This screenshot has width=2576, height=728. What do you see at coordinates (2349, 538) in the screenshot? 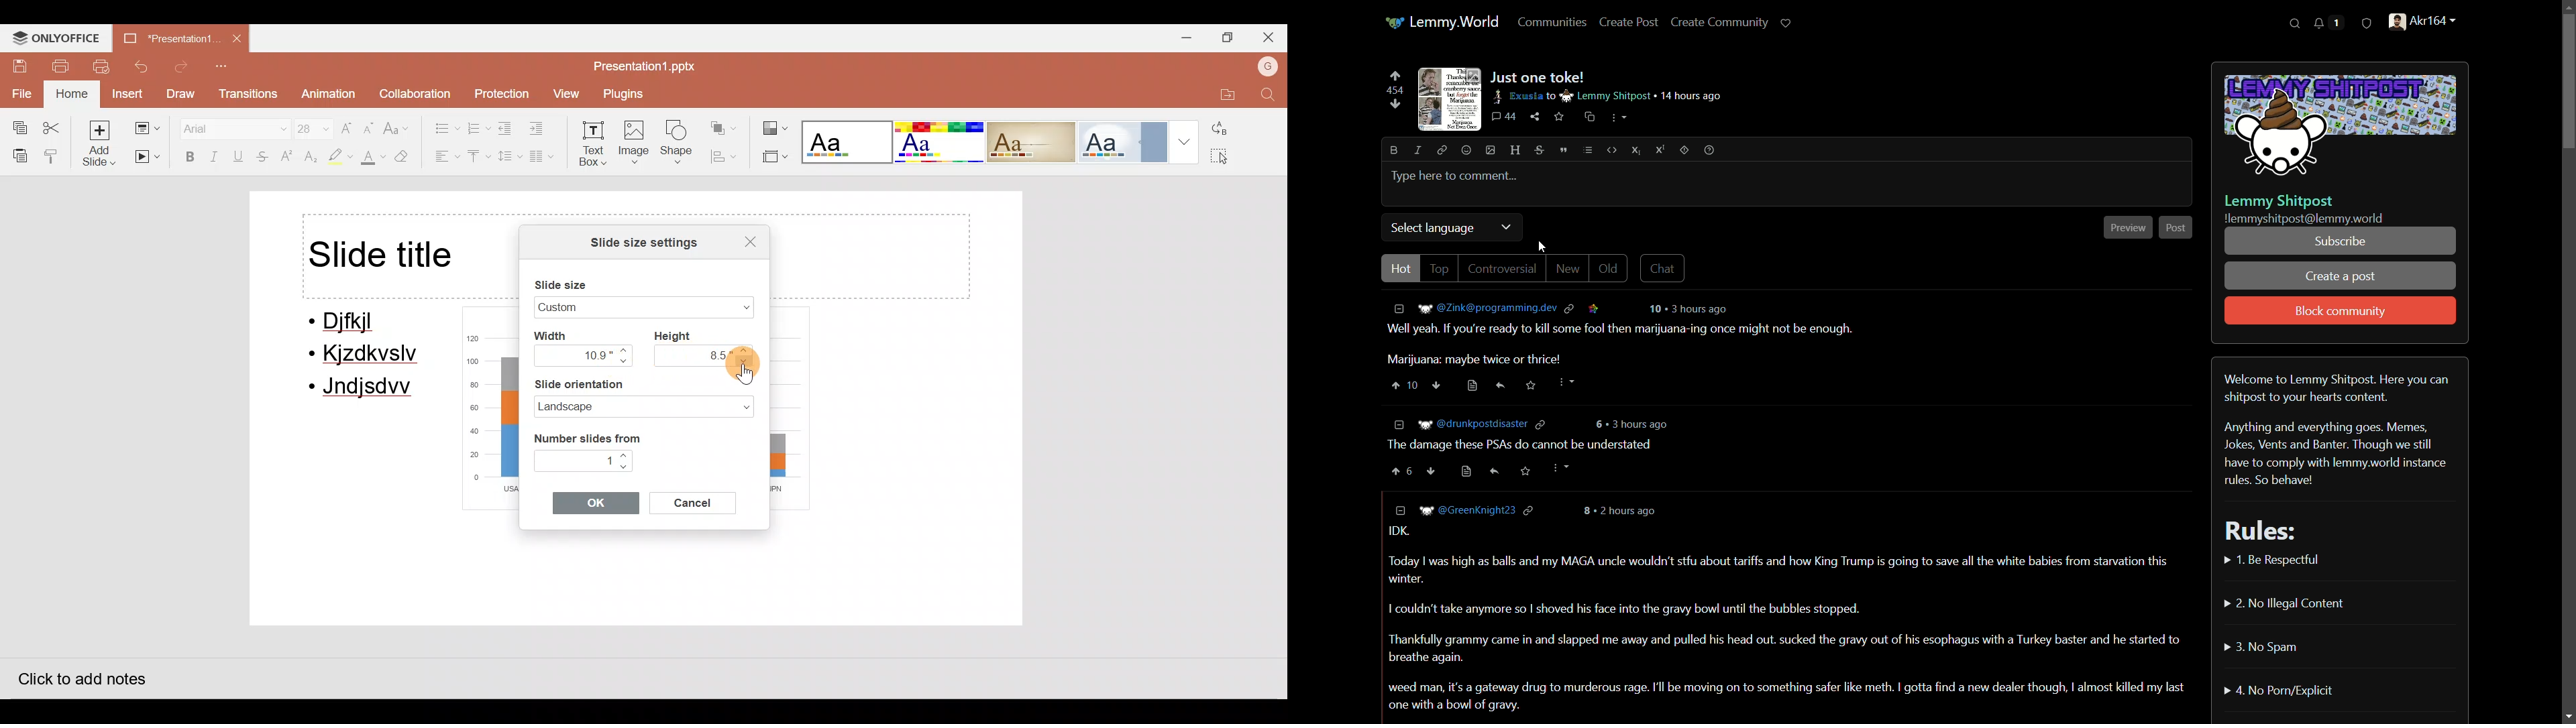
I see `Welcome to Lemmy Shitpost. Here you can shitpost to your hearts content. Anything and everything goes. Memes, Jokes, Vents and Banter. Though we still have to comply with lemmy.world instance rules. So behave! Rules:» 1. Be Respectful» 2. No Illegal Content» 3. No Spam» 4. No Porn/Explicit` at bounding box center [2349, 538].